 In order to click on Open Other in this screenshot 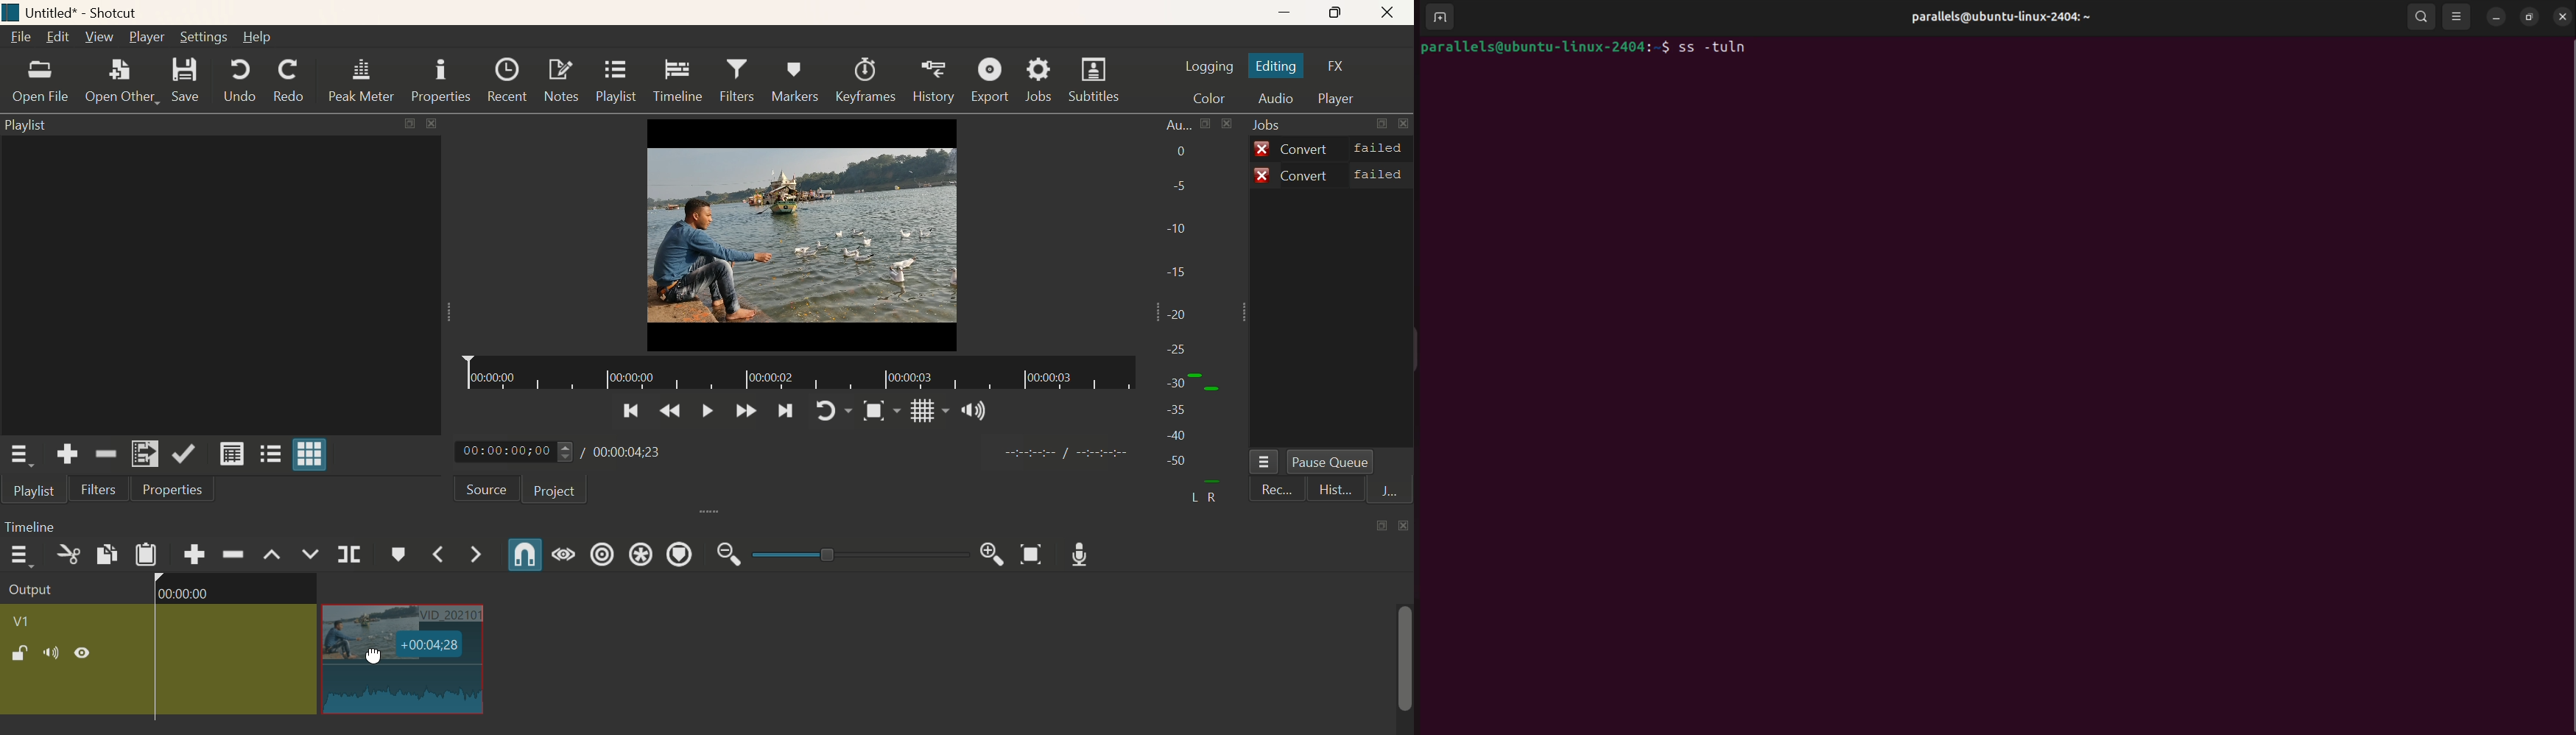, I will do `click(122, 83)`.